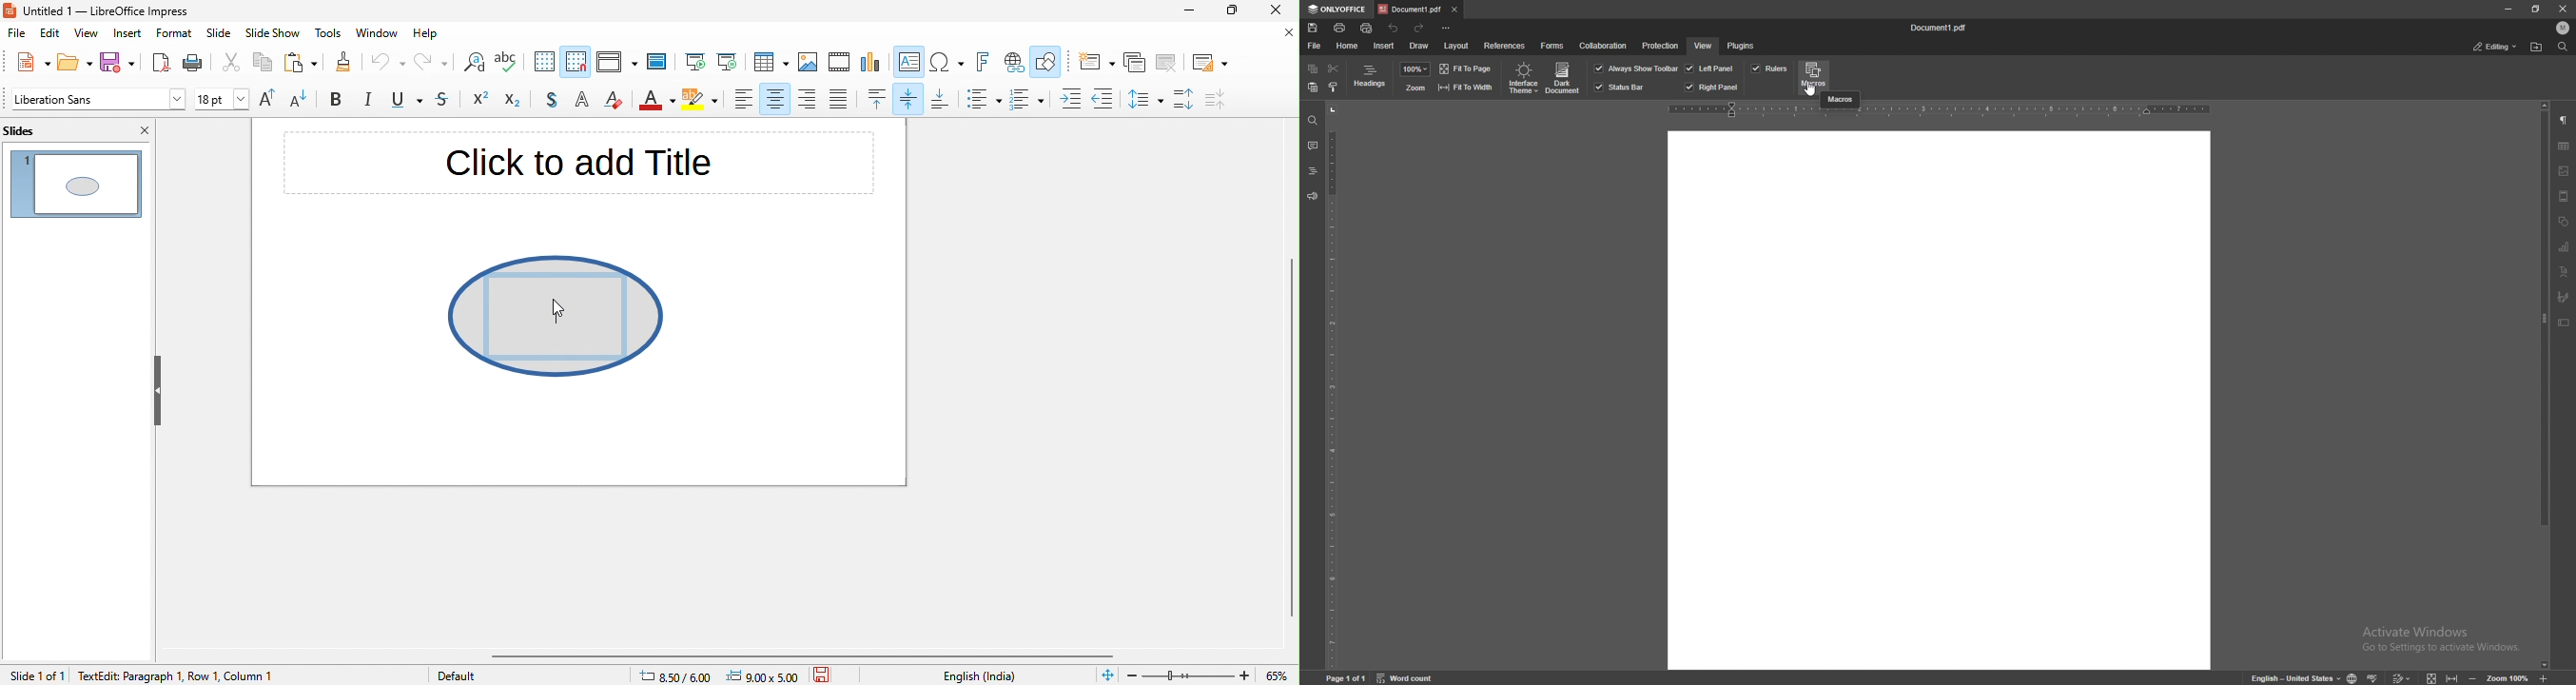 This screenshot has height=700, width=2576. I want to click on text language, so click(982, 675).